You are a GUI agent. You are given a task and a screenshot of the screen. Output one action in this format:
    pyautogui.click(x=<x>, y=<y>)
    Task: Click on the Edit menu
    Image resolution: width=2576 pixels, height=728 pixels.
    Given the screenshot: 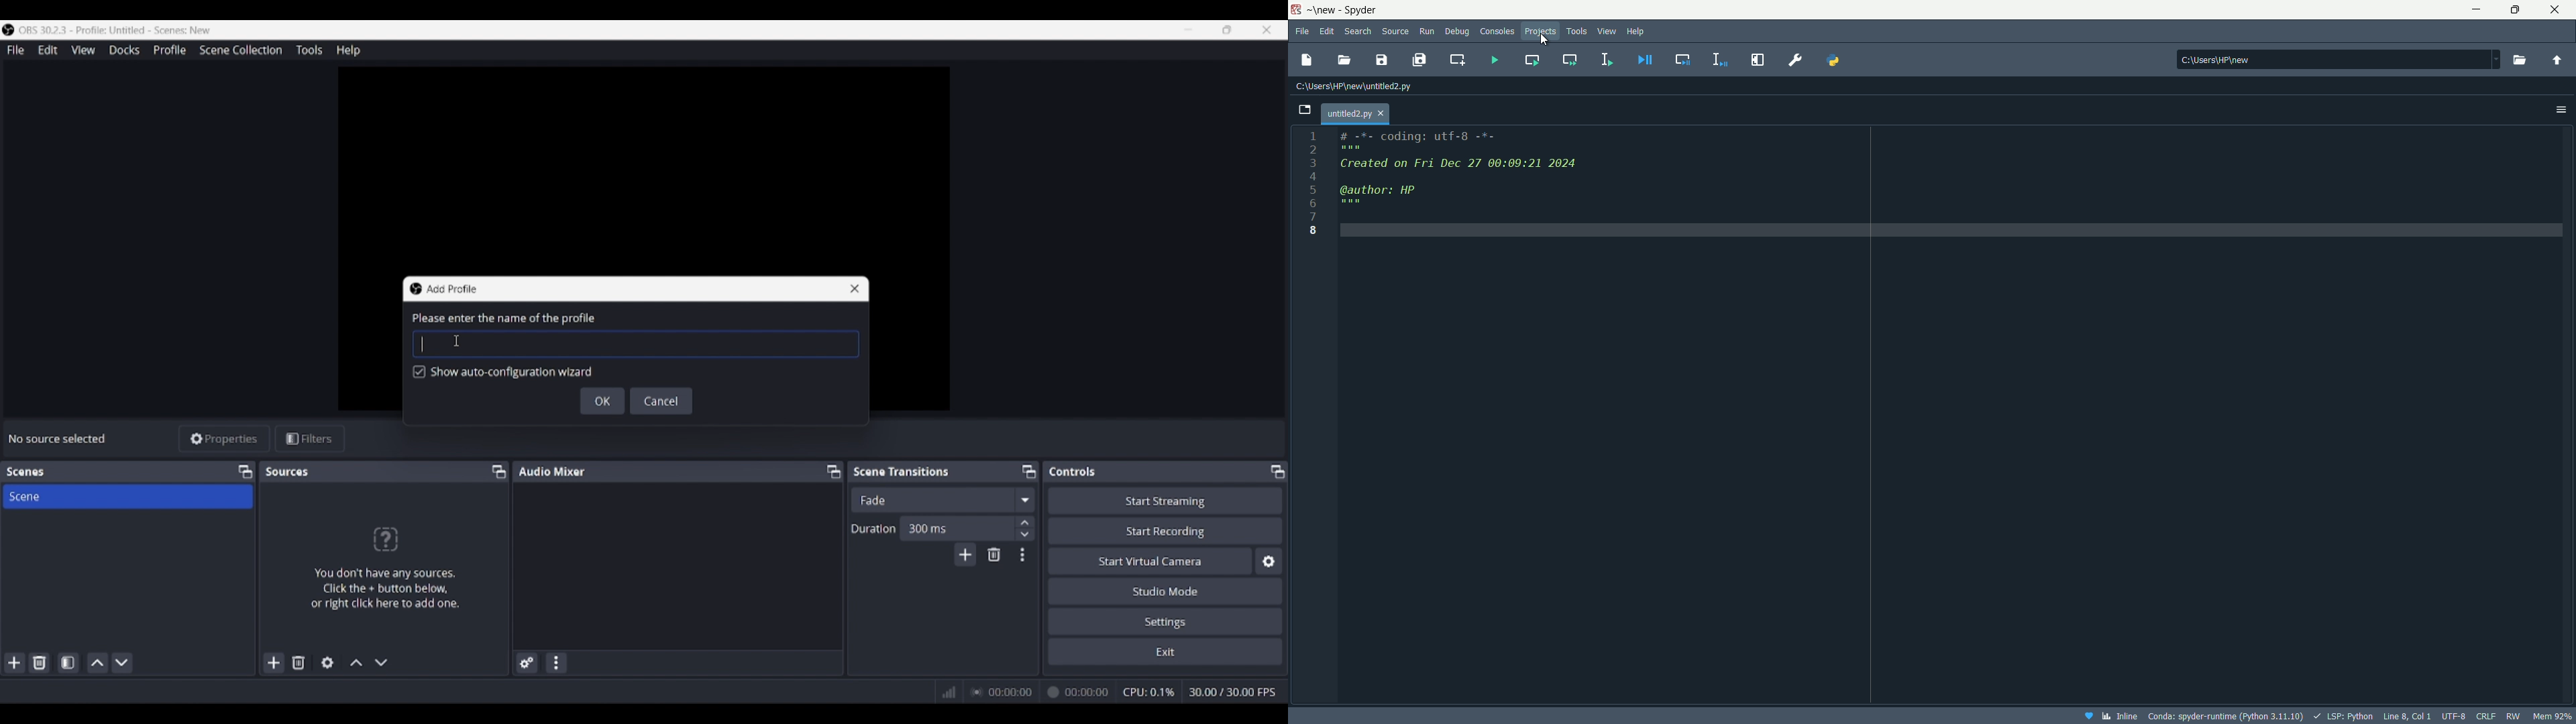 What is the action you would take?
    pyautogui.click(x=47, y=50)
    